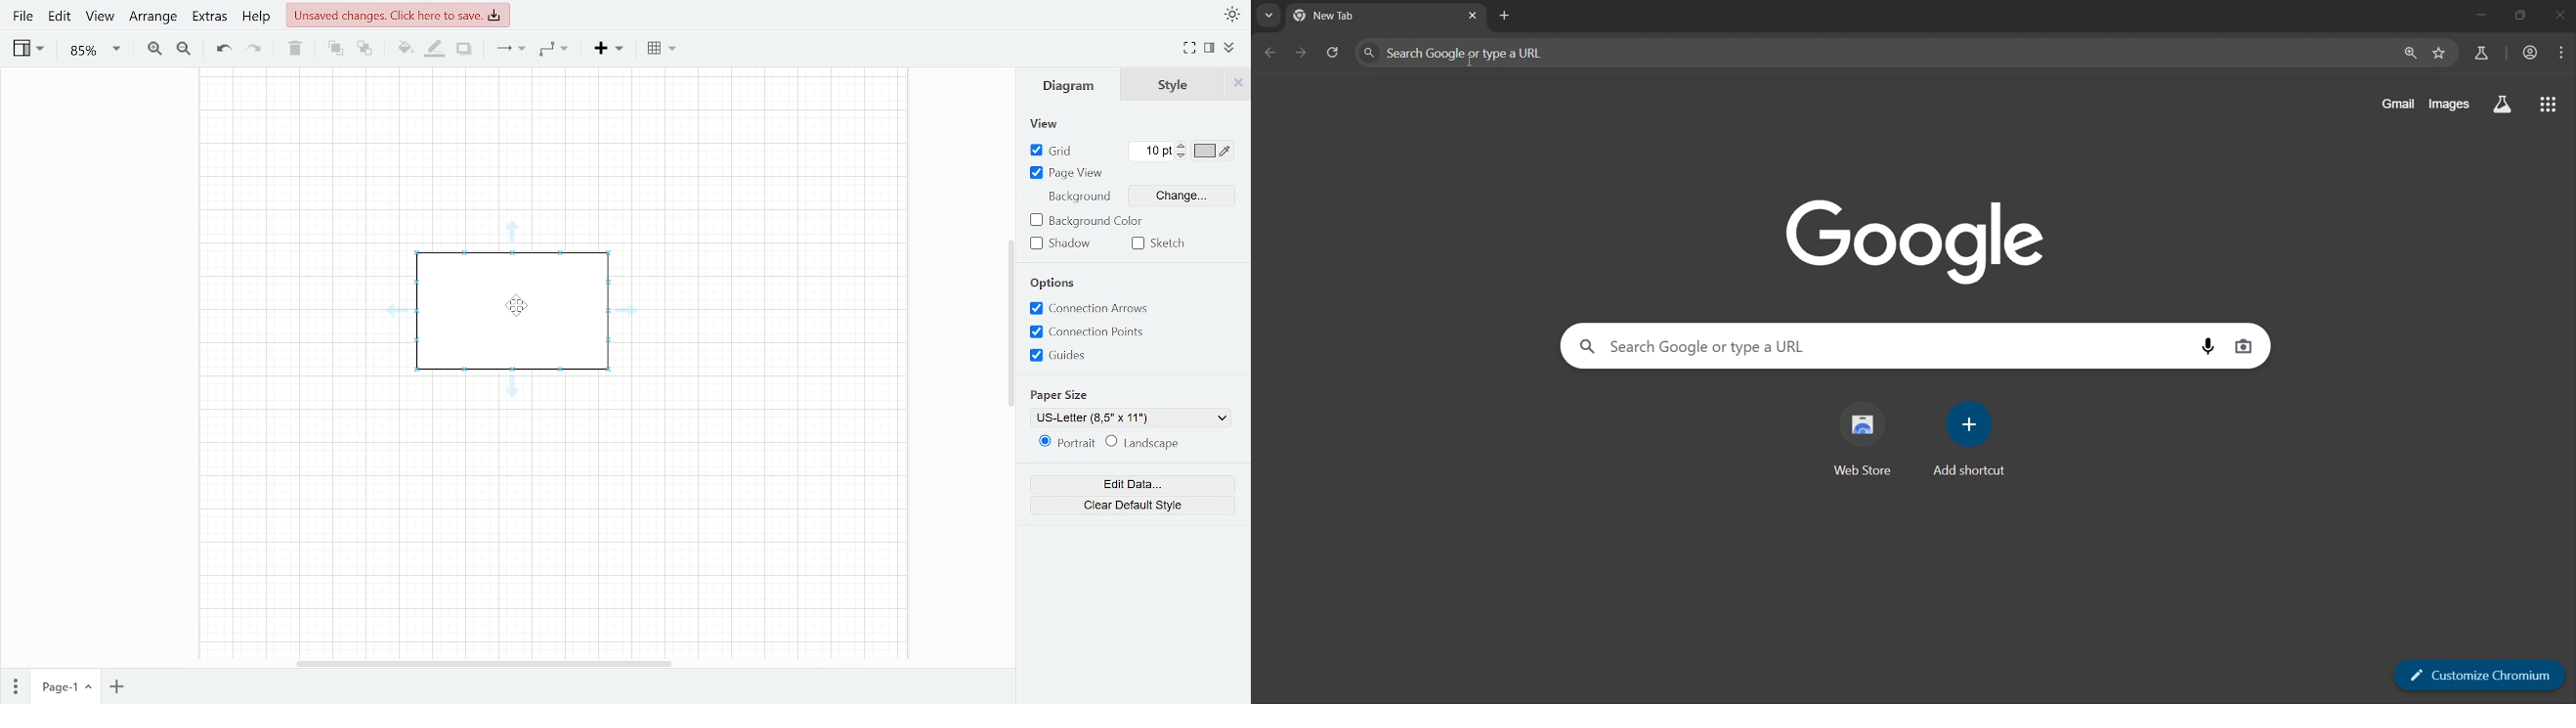 The height and width of the screenshot is (728, 2576). I want to click on Waypoints, so click(553, 51).